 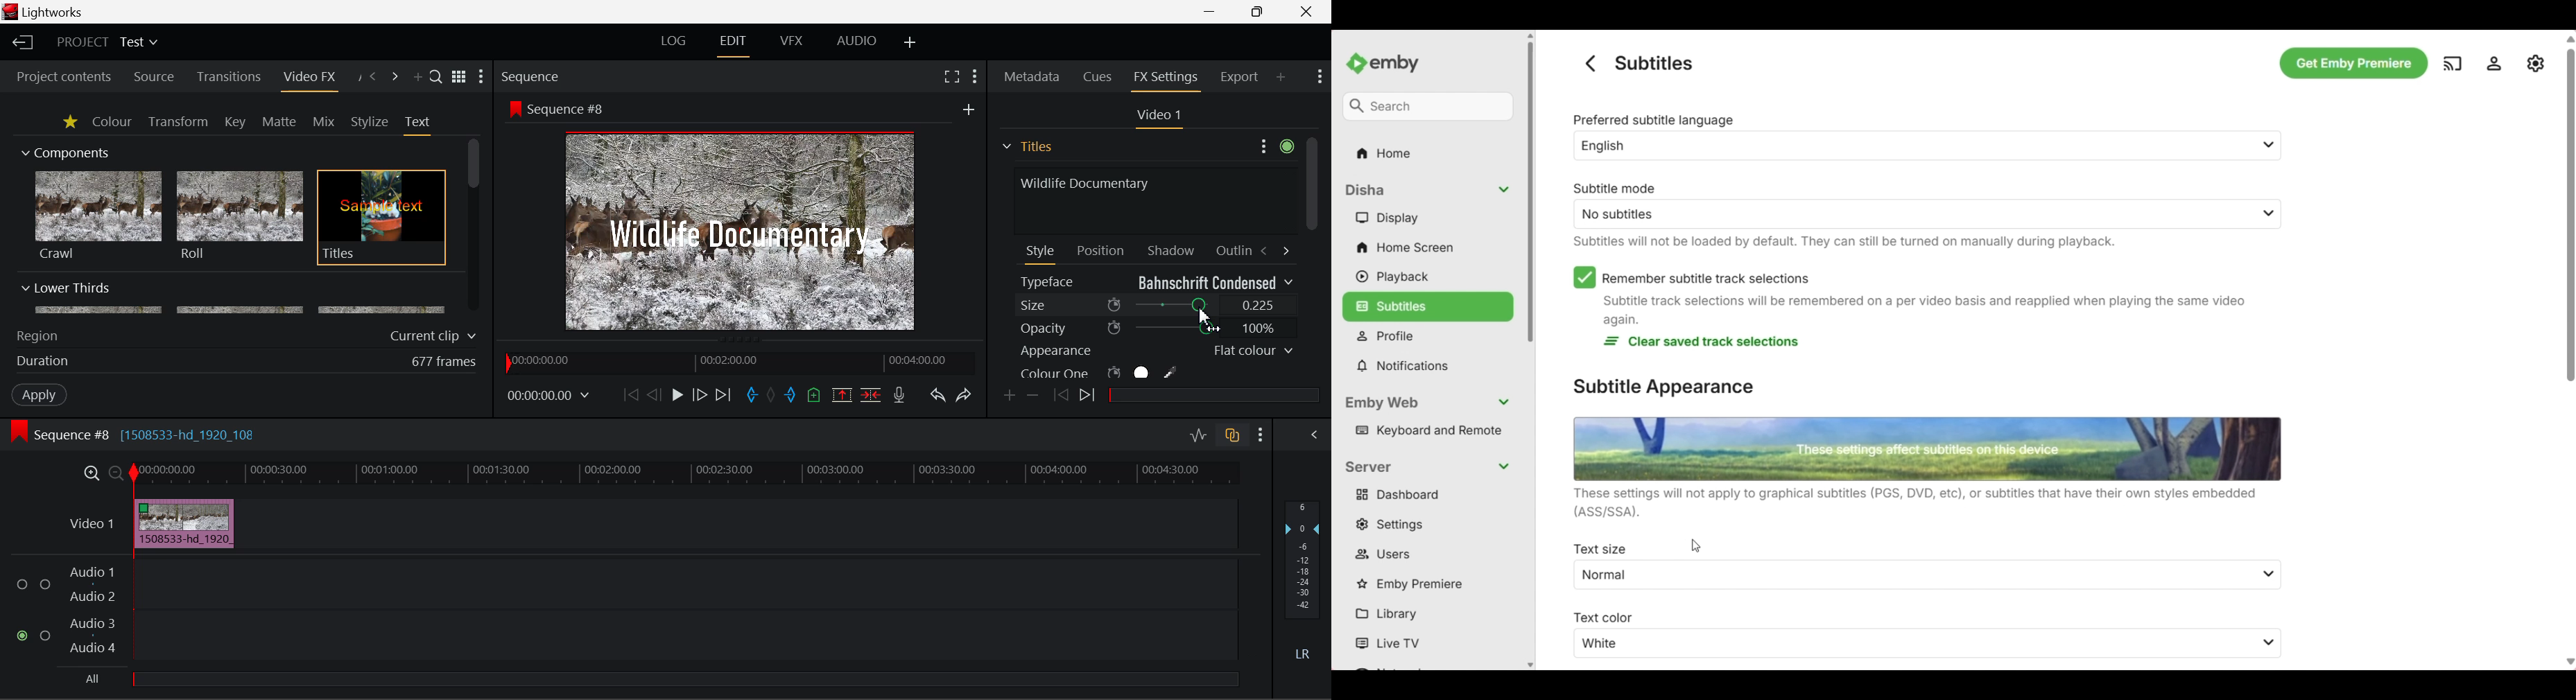 What do you see at coordinates (1089, 397) in the screenshot?
I see `Next keyframe` at bounding box center [1089, 397].